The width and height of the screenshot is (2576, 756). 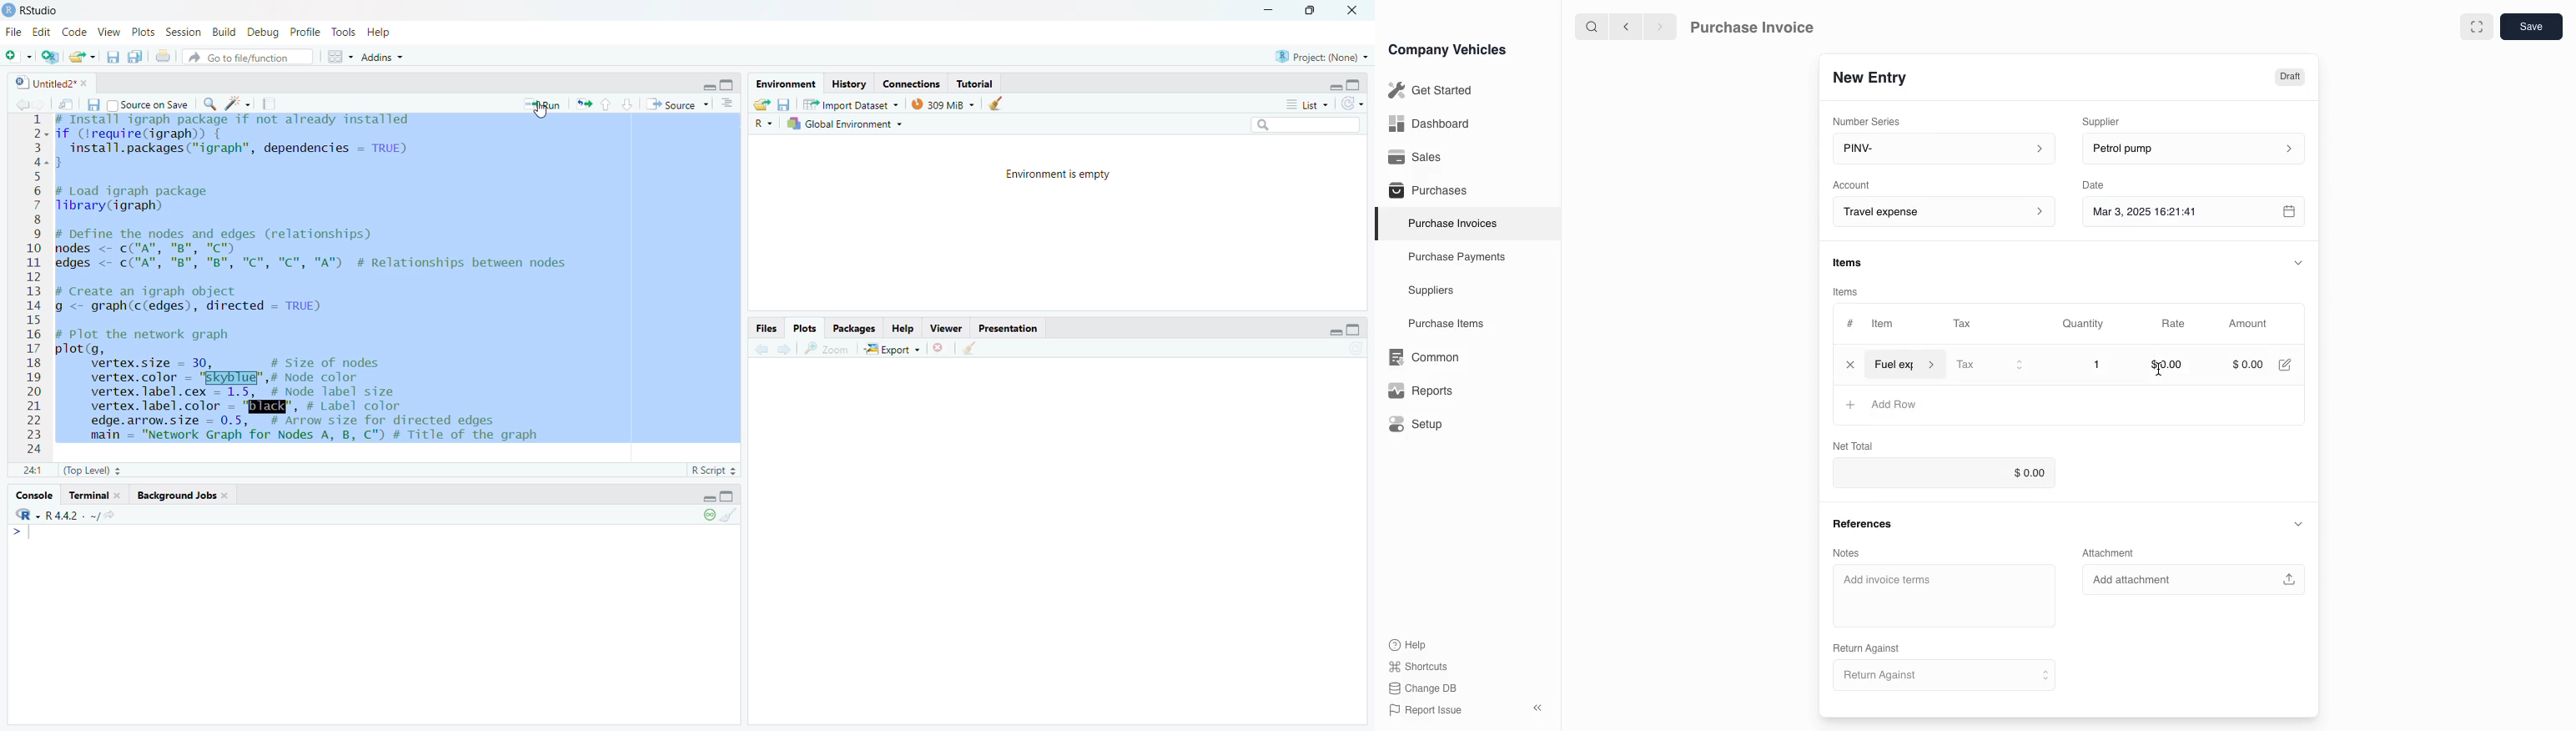 What do you see at coordinates (2476, 27) in the screenshot?
I see `full screen` at bounding box center [2476, 27].